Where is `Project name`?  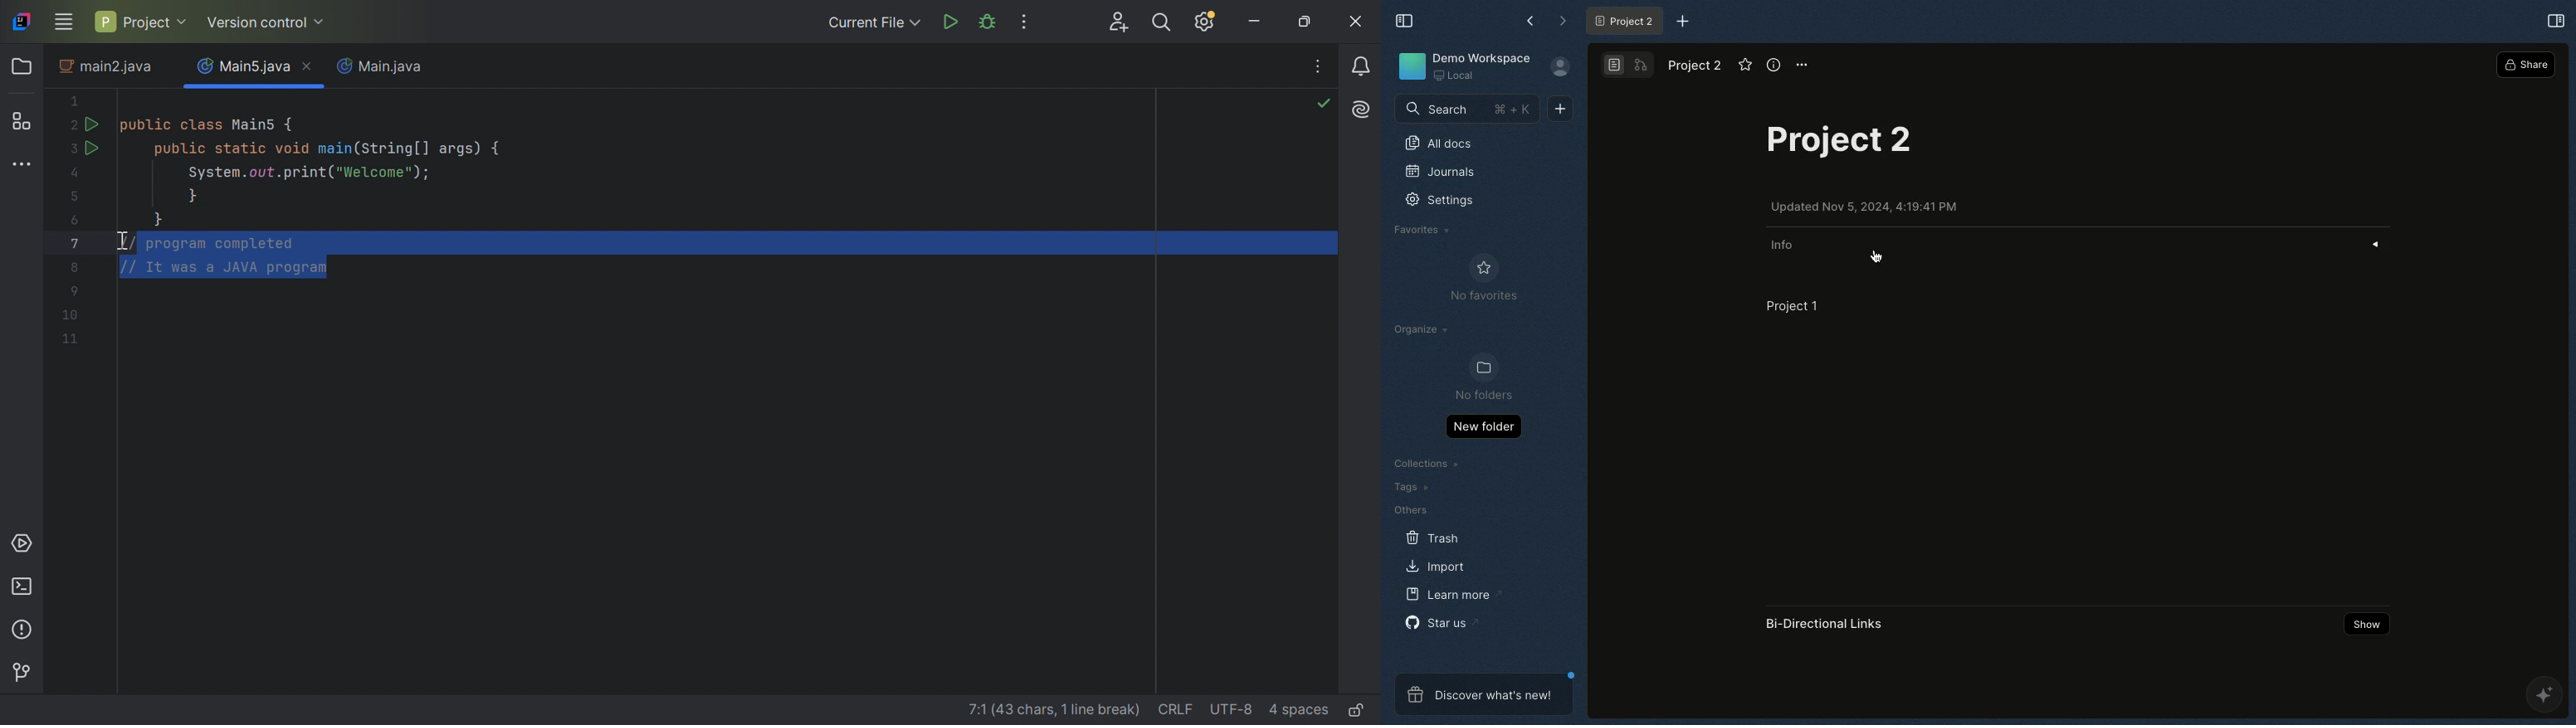 Project name is located at coordinates (1698, 66).